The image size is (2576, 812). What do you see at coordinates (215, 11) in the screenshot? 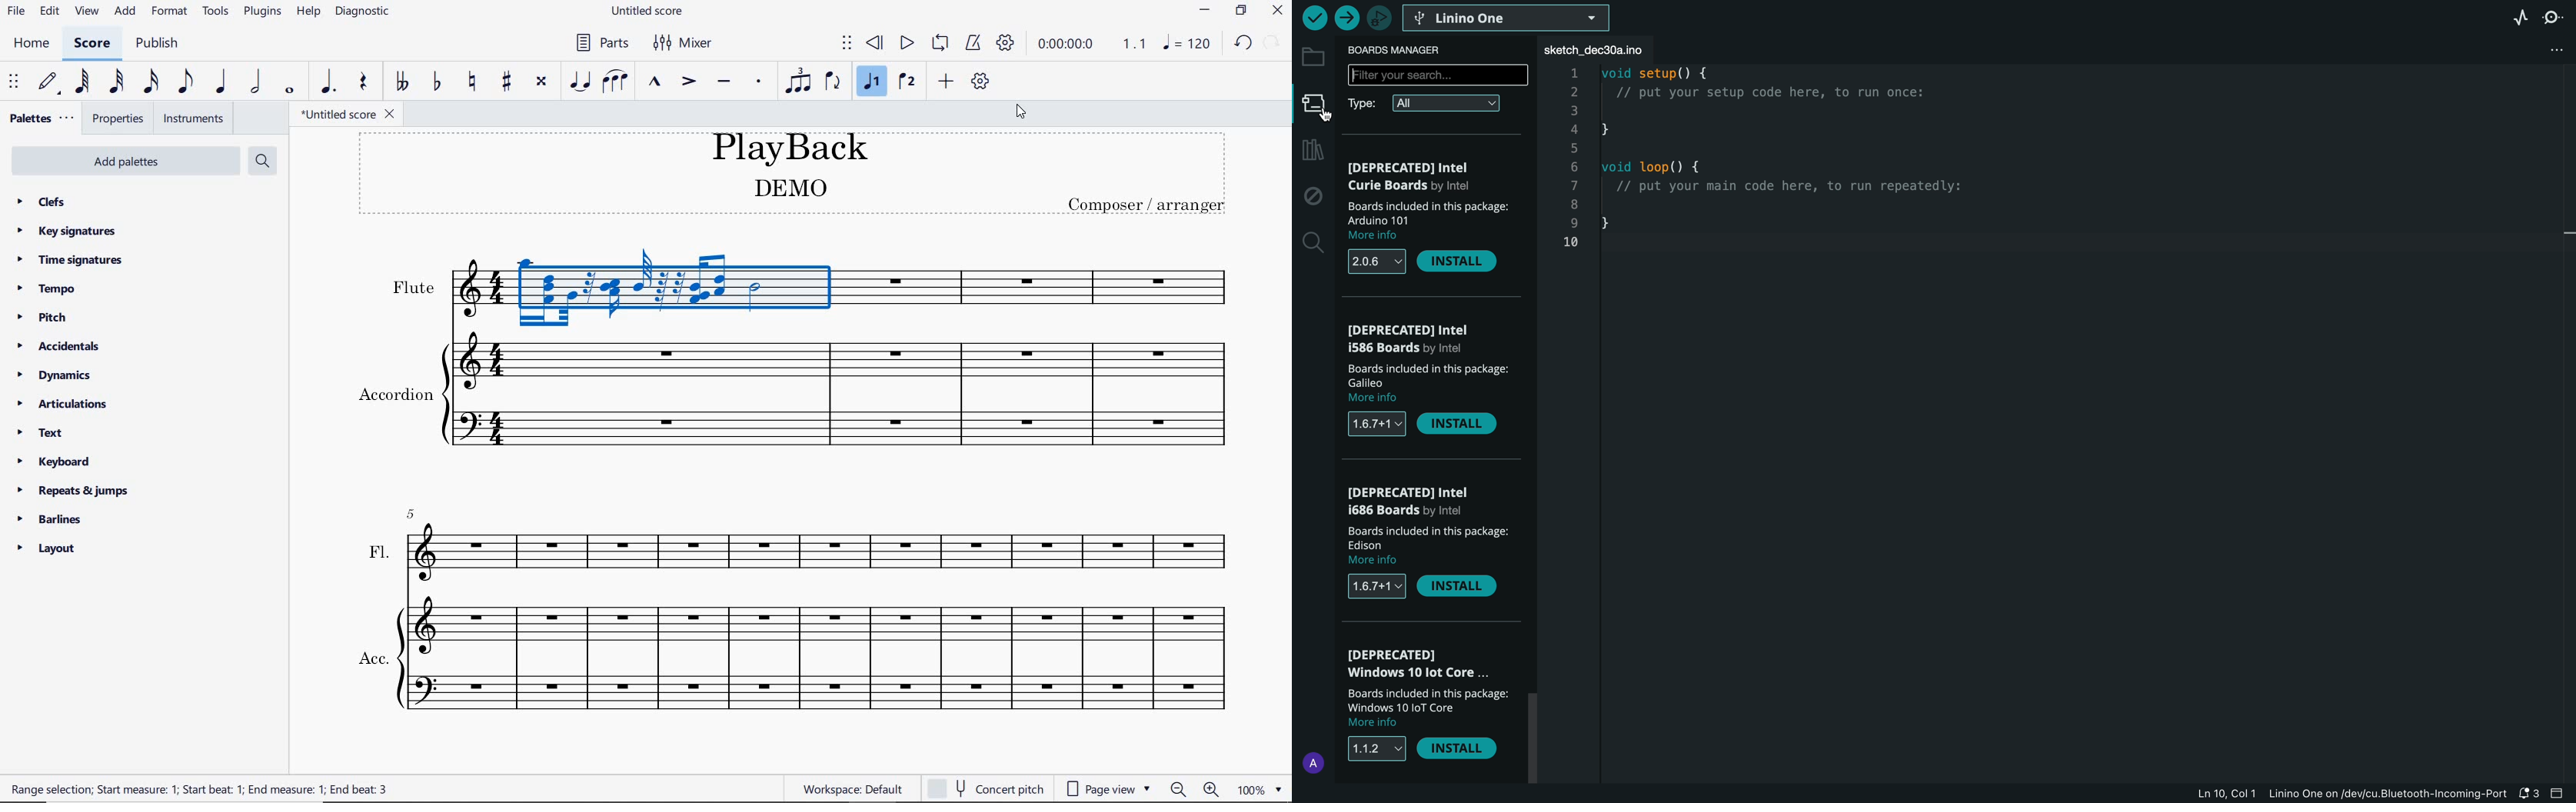
I see `tools` at bounding box center [215, 11].